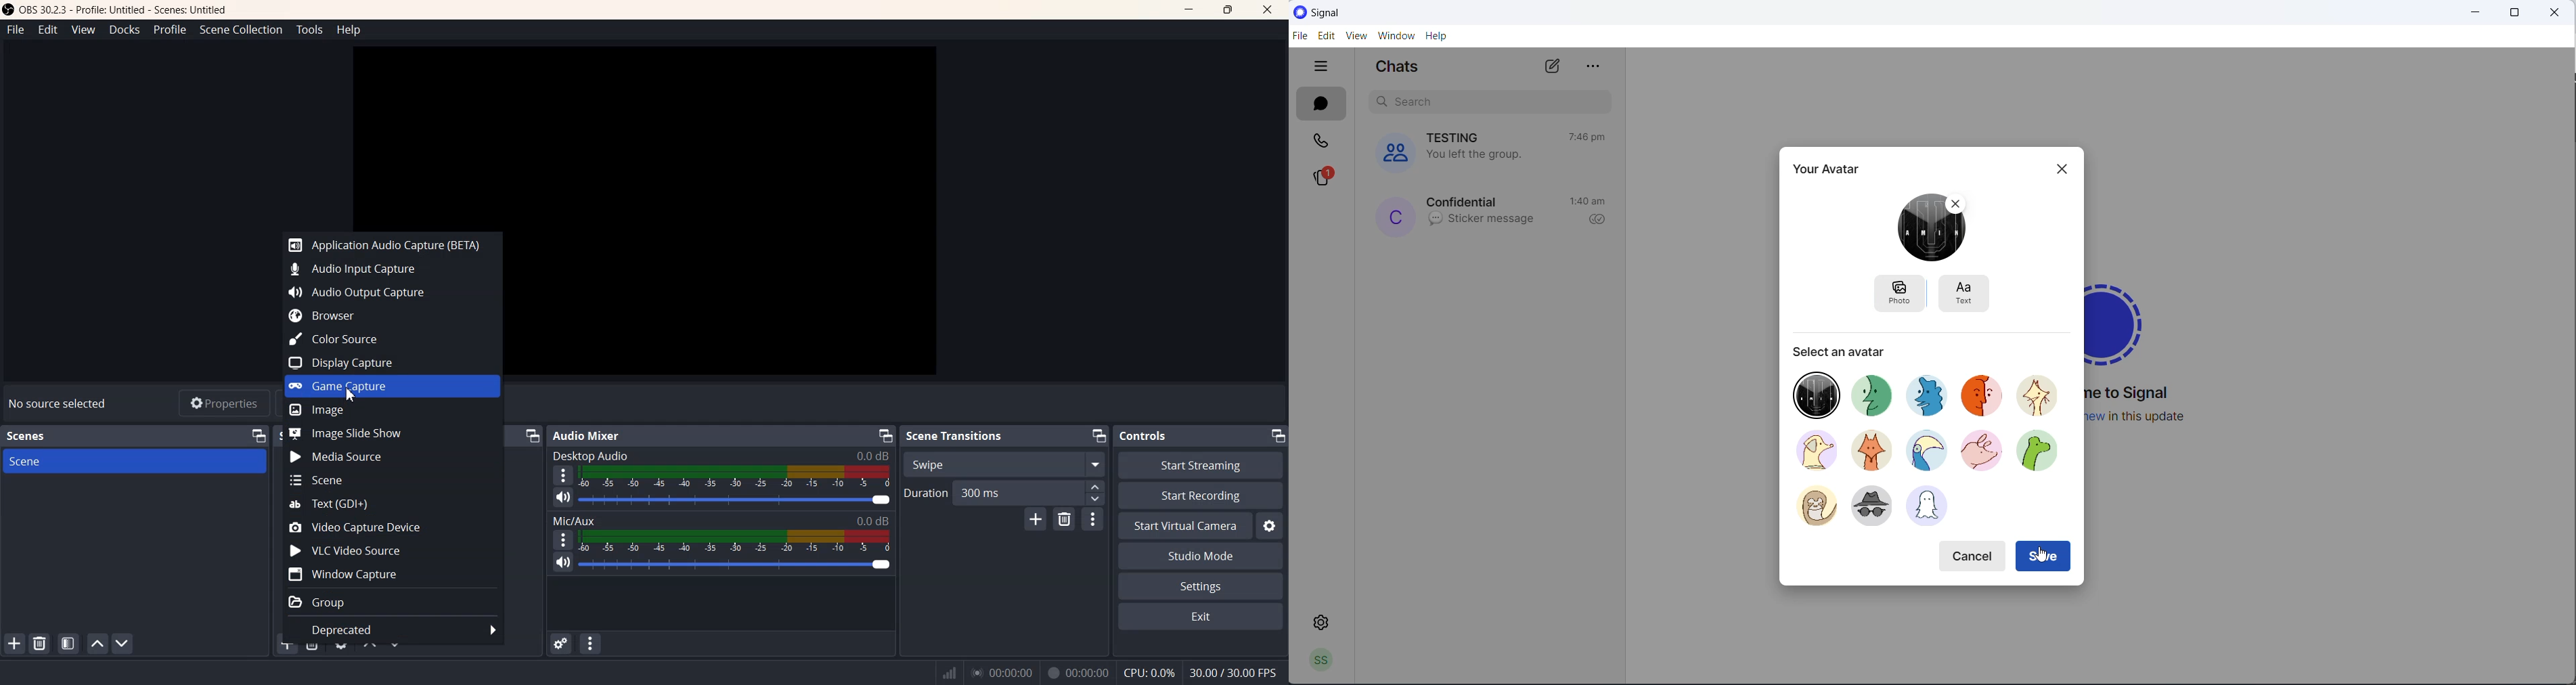  What do you see at coordinates (1597, 67) in the screenshot?
I see `more options` at bounding box center [1597, 67].